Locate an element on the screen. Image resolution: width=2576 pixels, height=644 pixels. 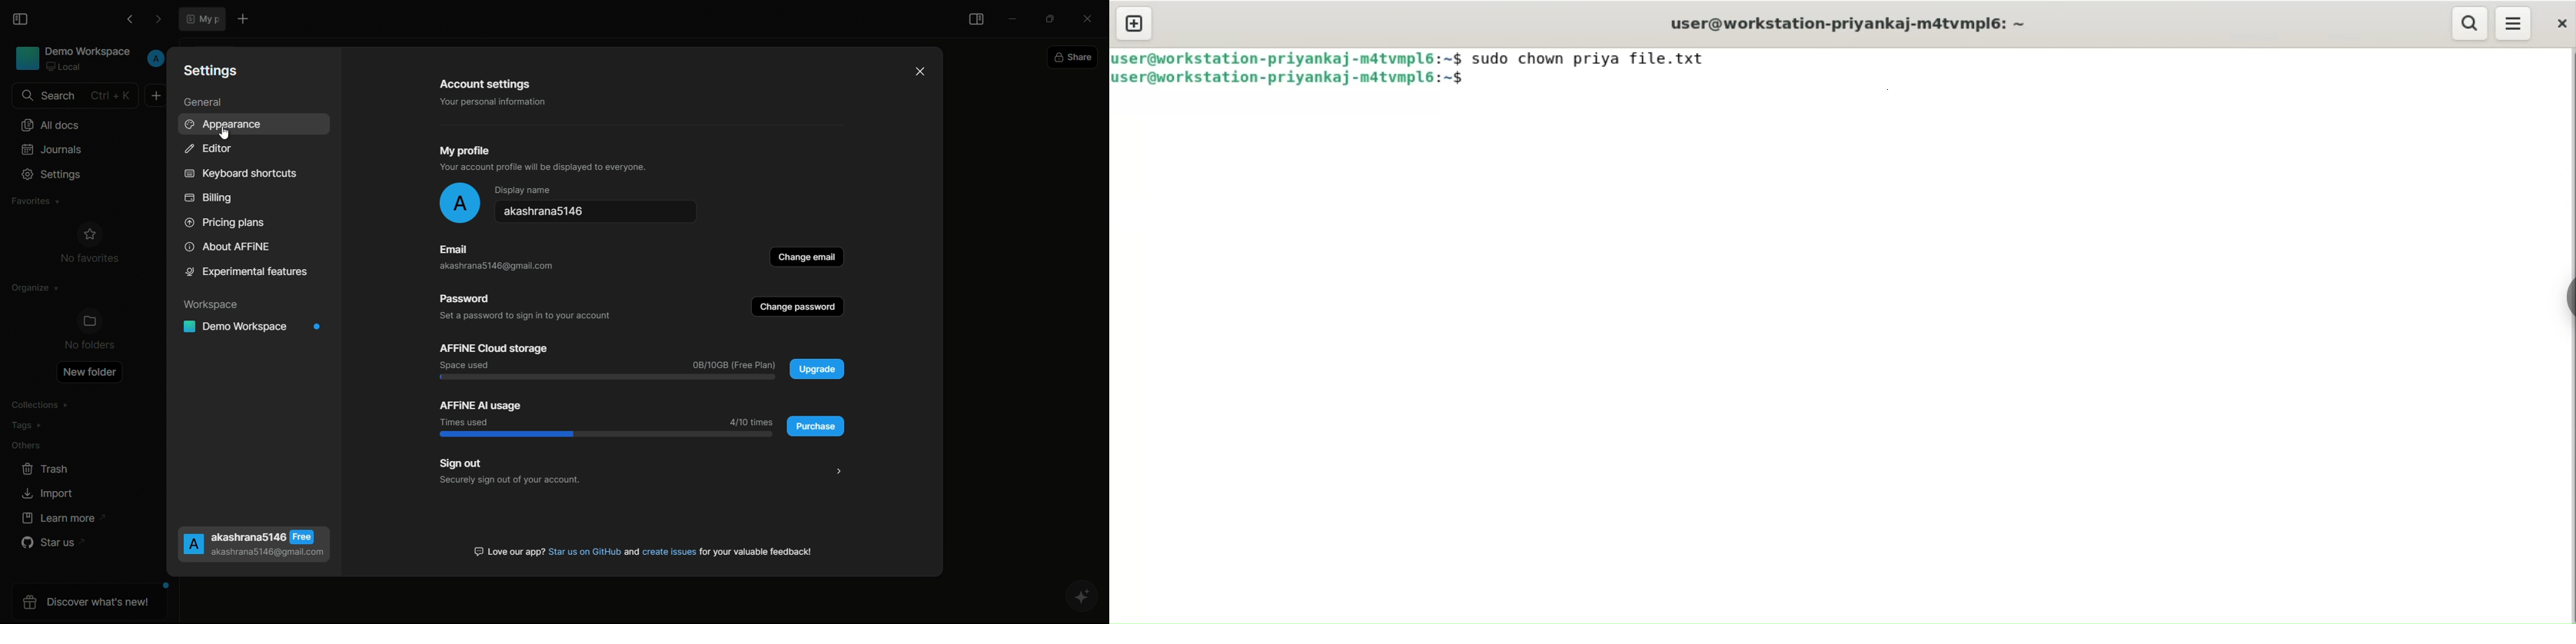
user@workstation-priyankaj-m4tvmlp6:~ is located at coordinates (1846, 23).